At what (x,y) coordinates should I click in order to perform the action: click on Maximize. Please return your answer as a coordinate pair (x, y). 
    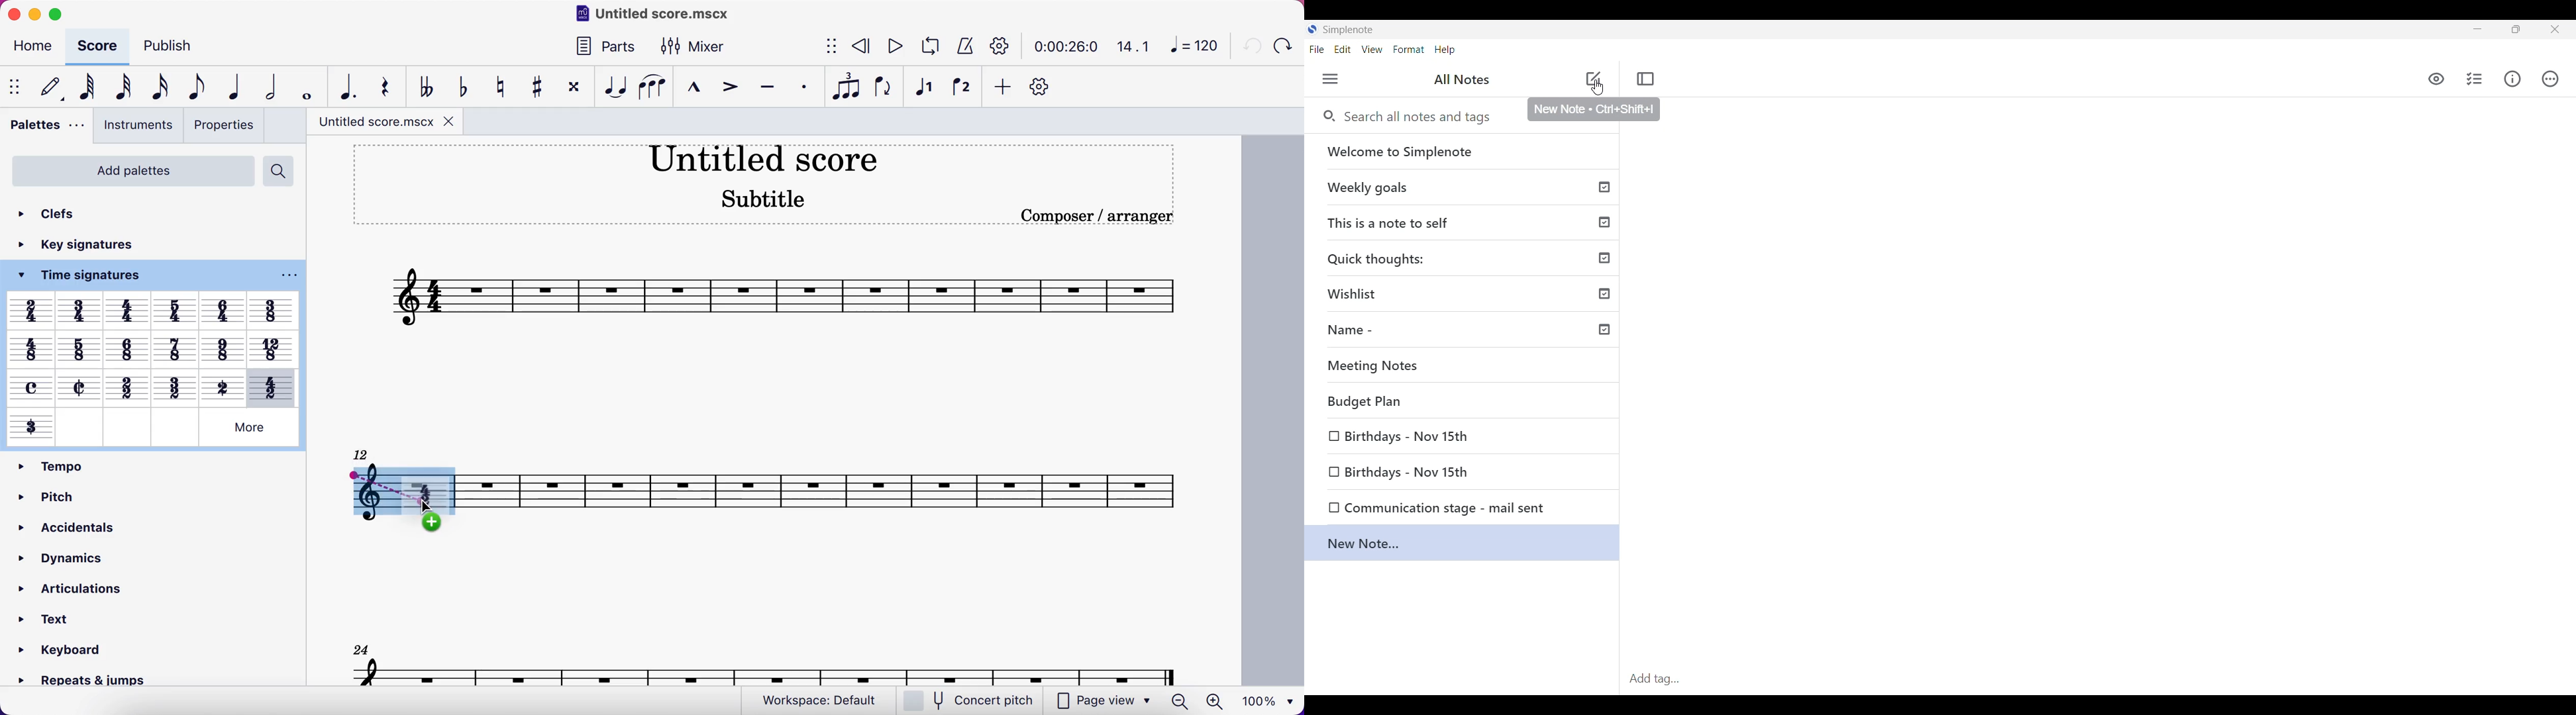
    Looking at the image, I should click on (2516, 29).